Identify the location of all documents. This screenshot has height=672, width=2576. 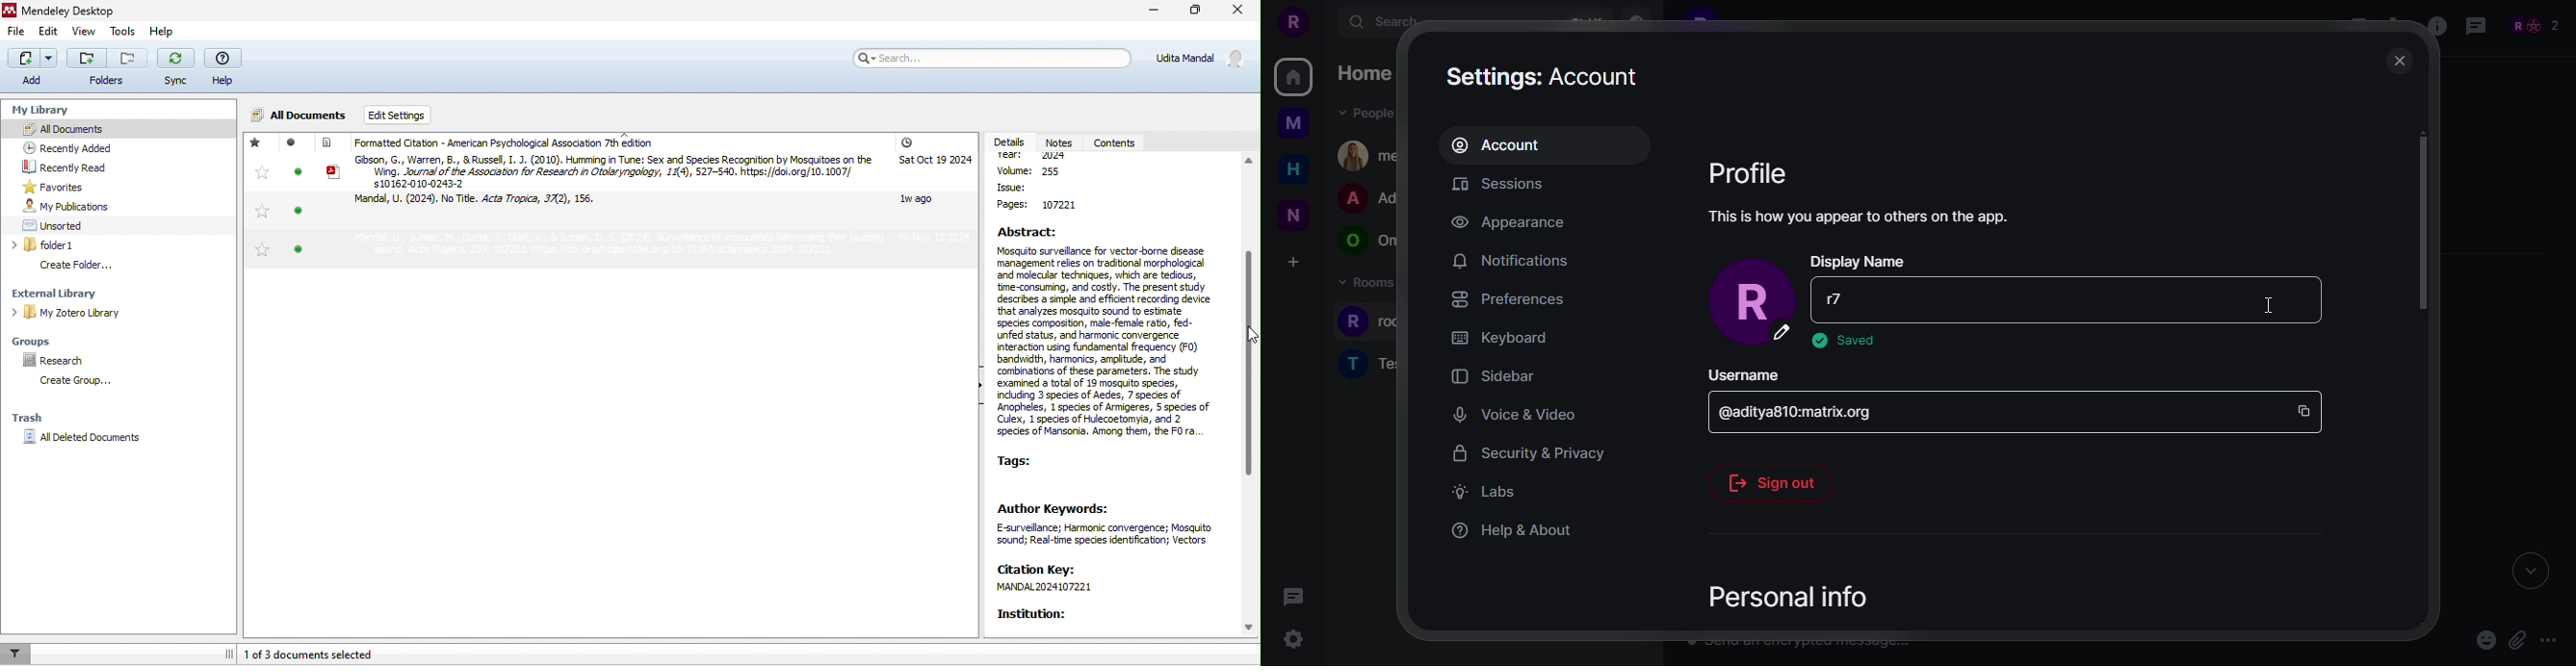
(76, 127).